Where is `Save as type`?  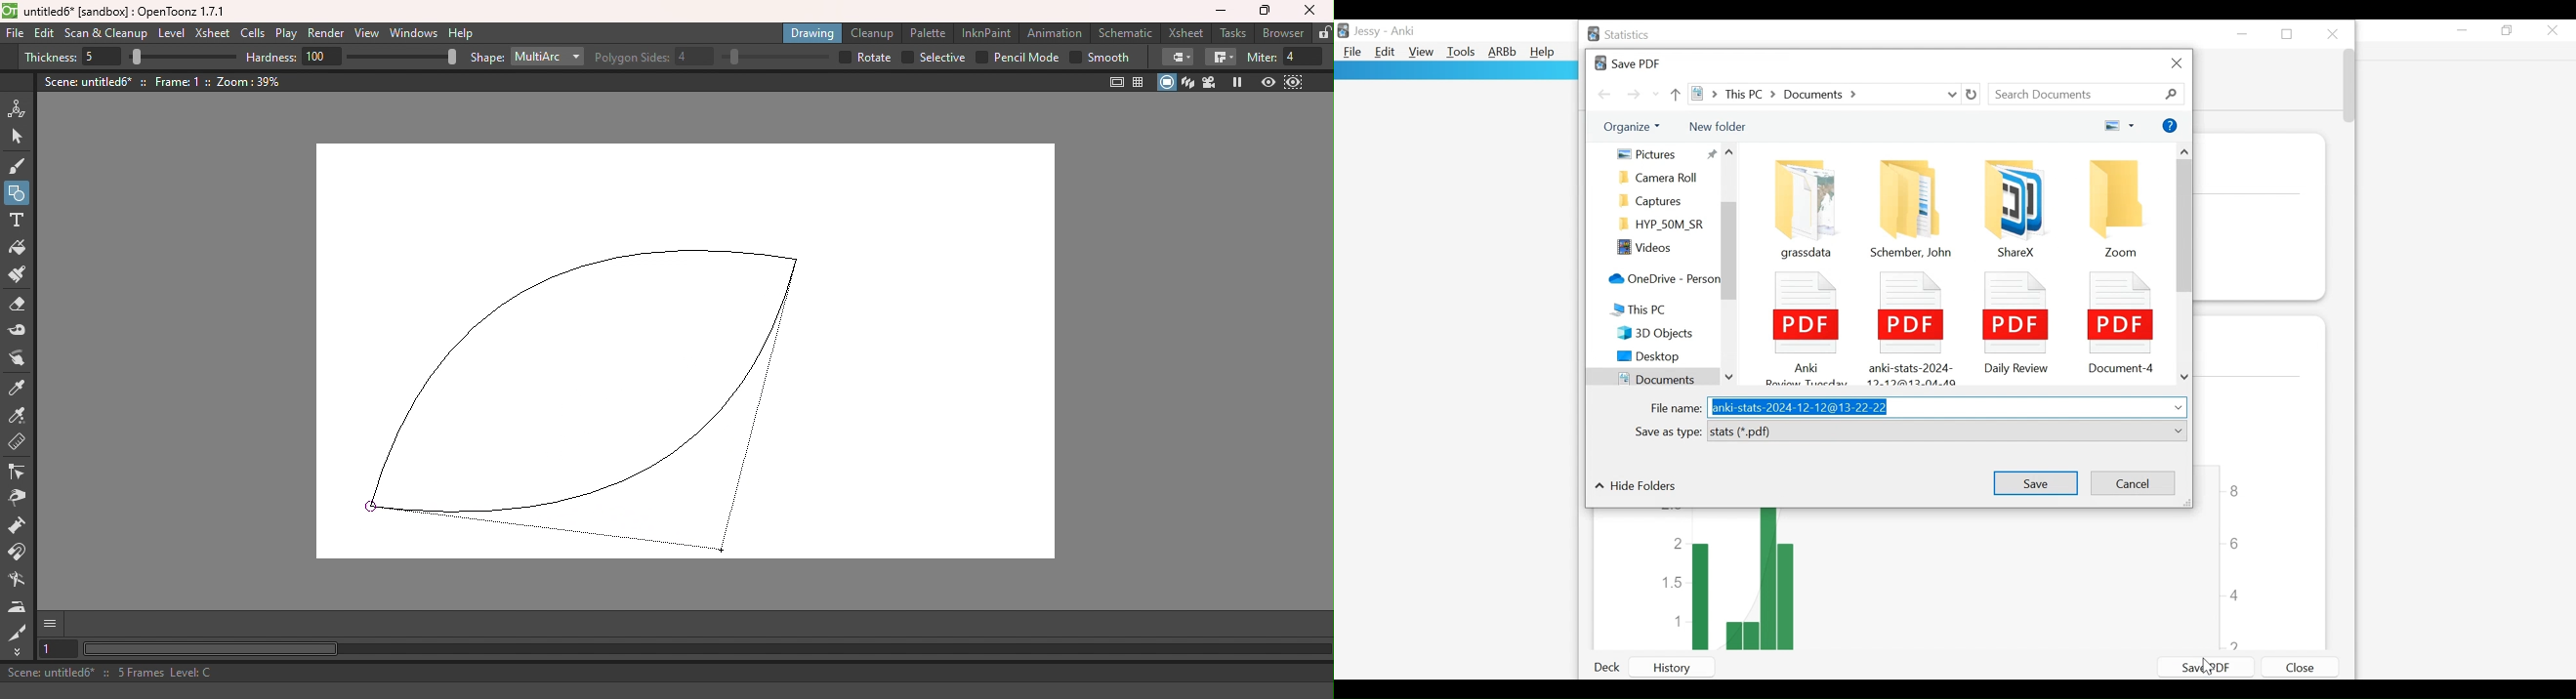 Save as type is located at coordinates (1667, 433).